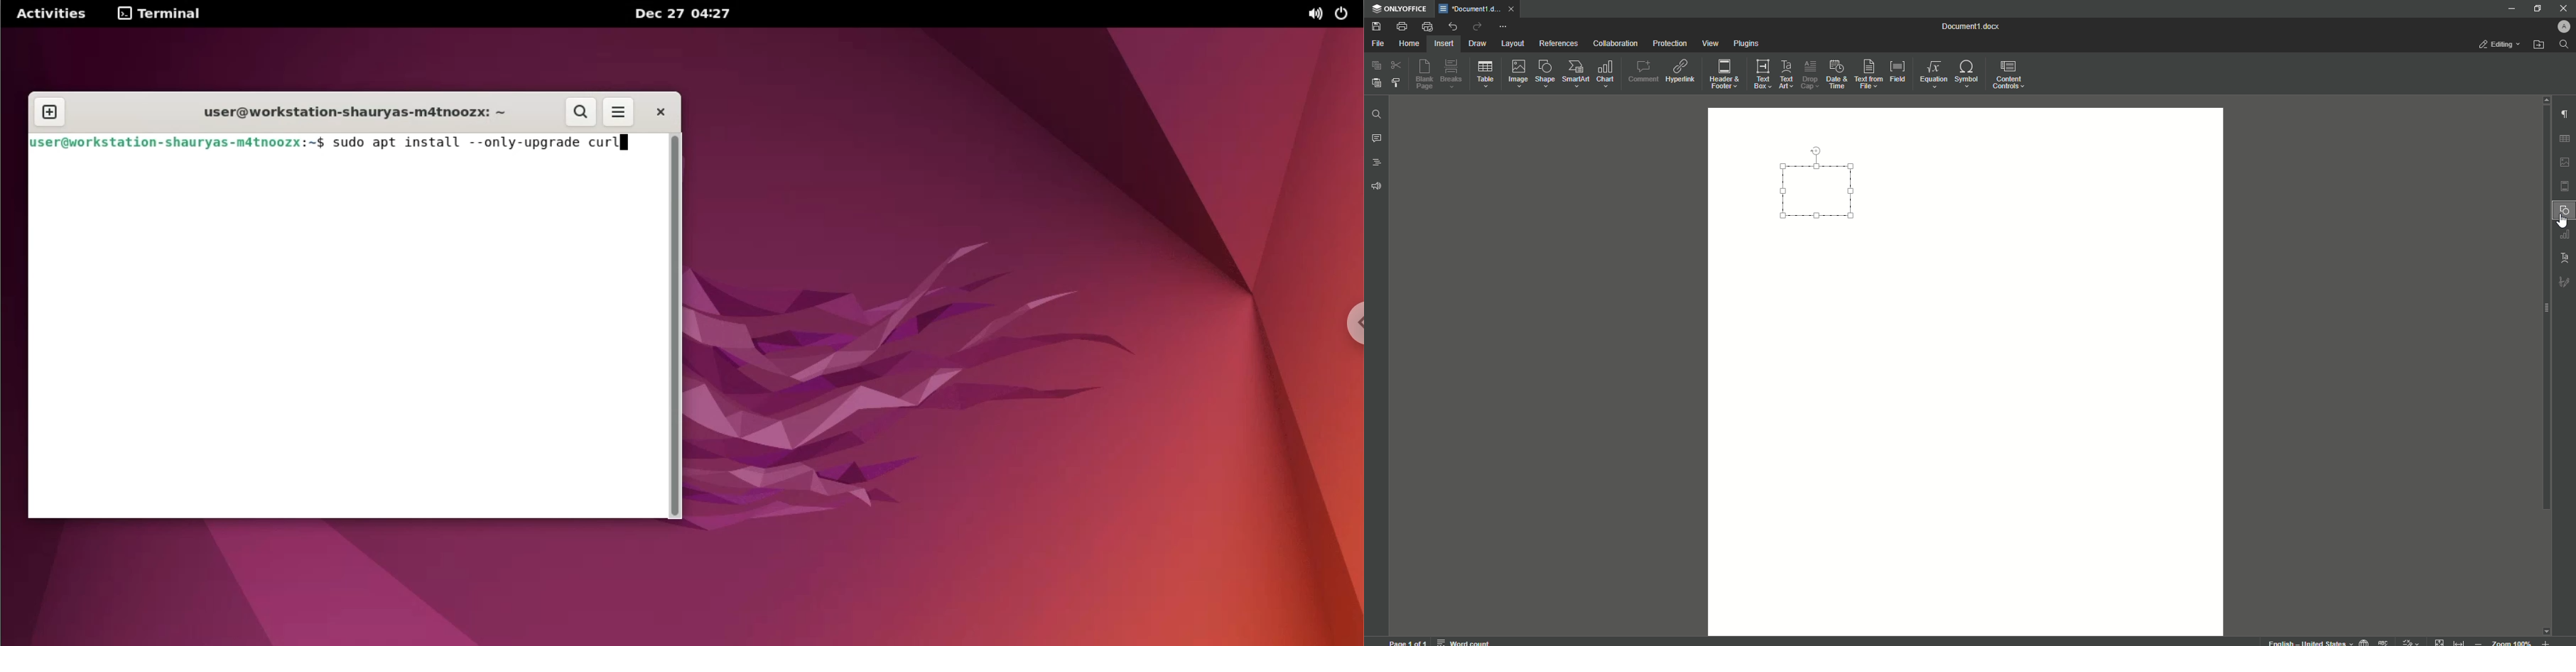 The image size is (2576, 672). I want to click on Search, so click(2564, 45).